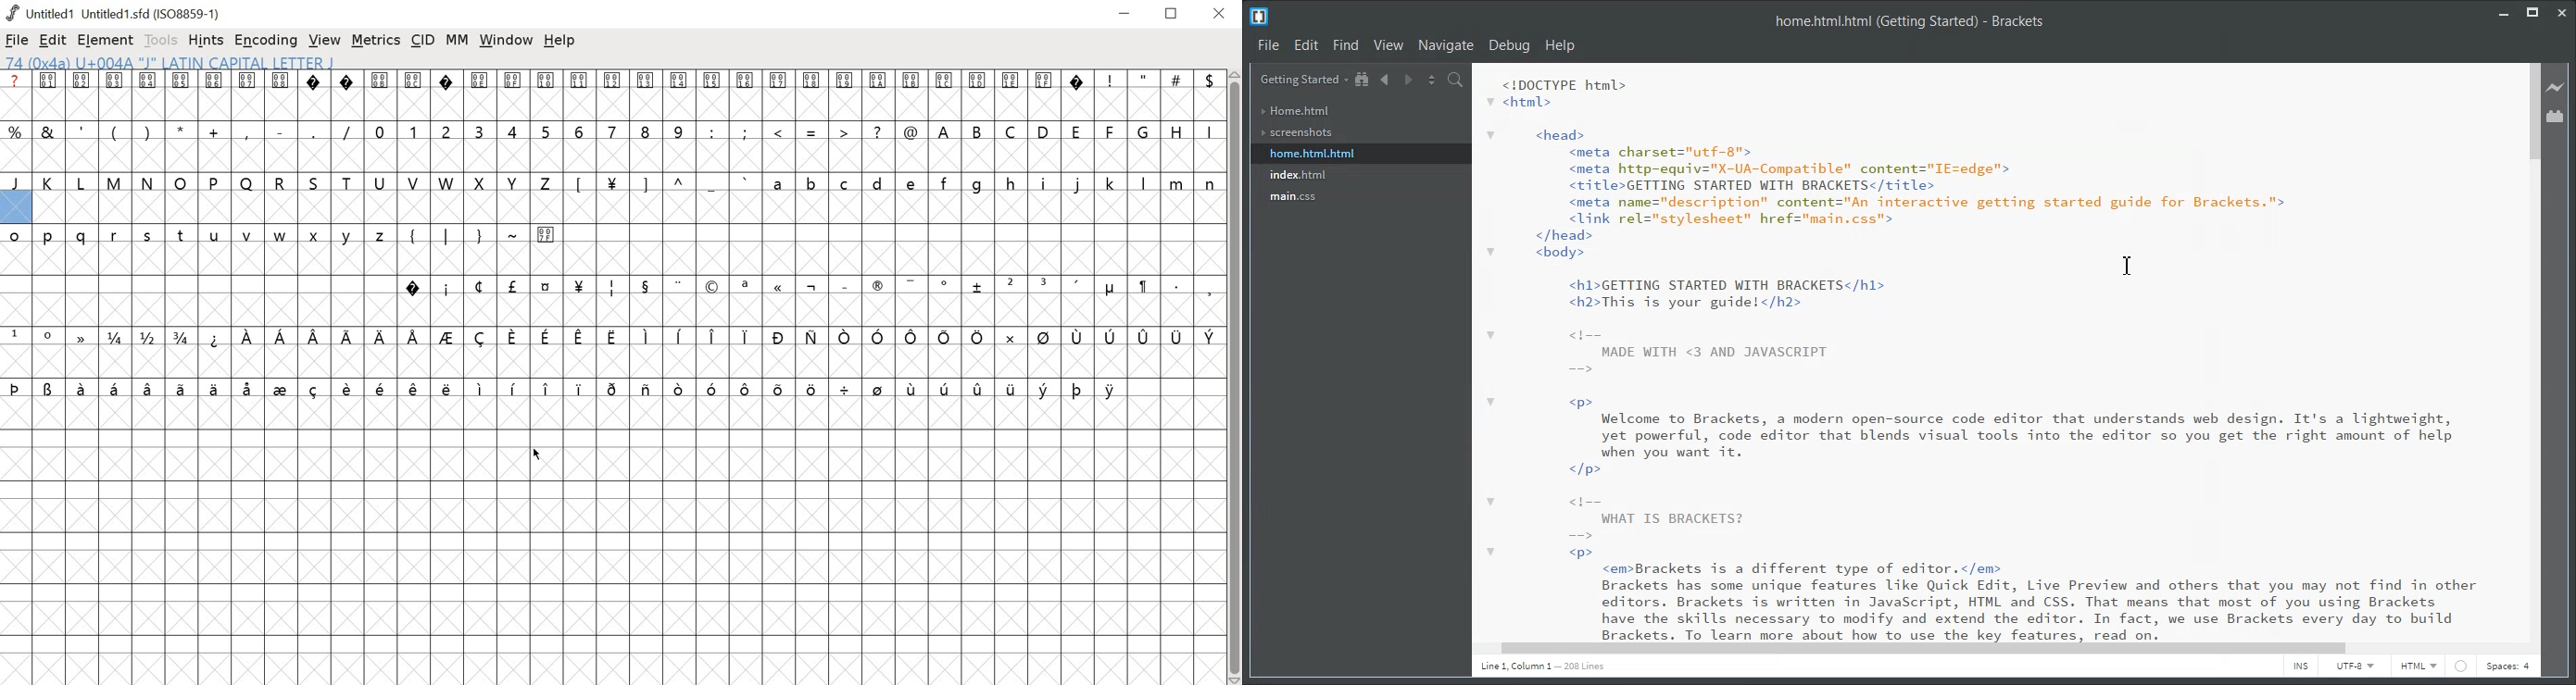 The image size is (2576, 700). What do you see at coordinates (200, 238) in the screenshot?
I see `lower case letters` at bounding box center [200, 238].